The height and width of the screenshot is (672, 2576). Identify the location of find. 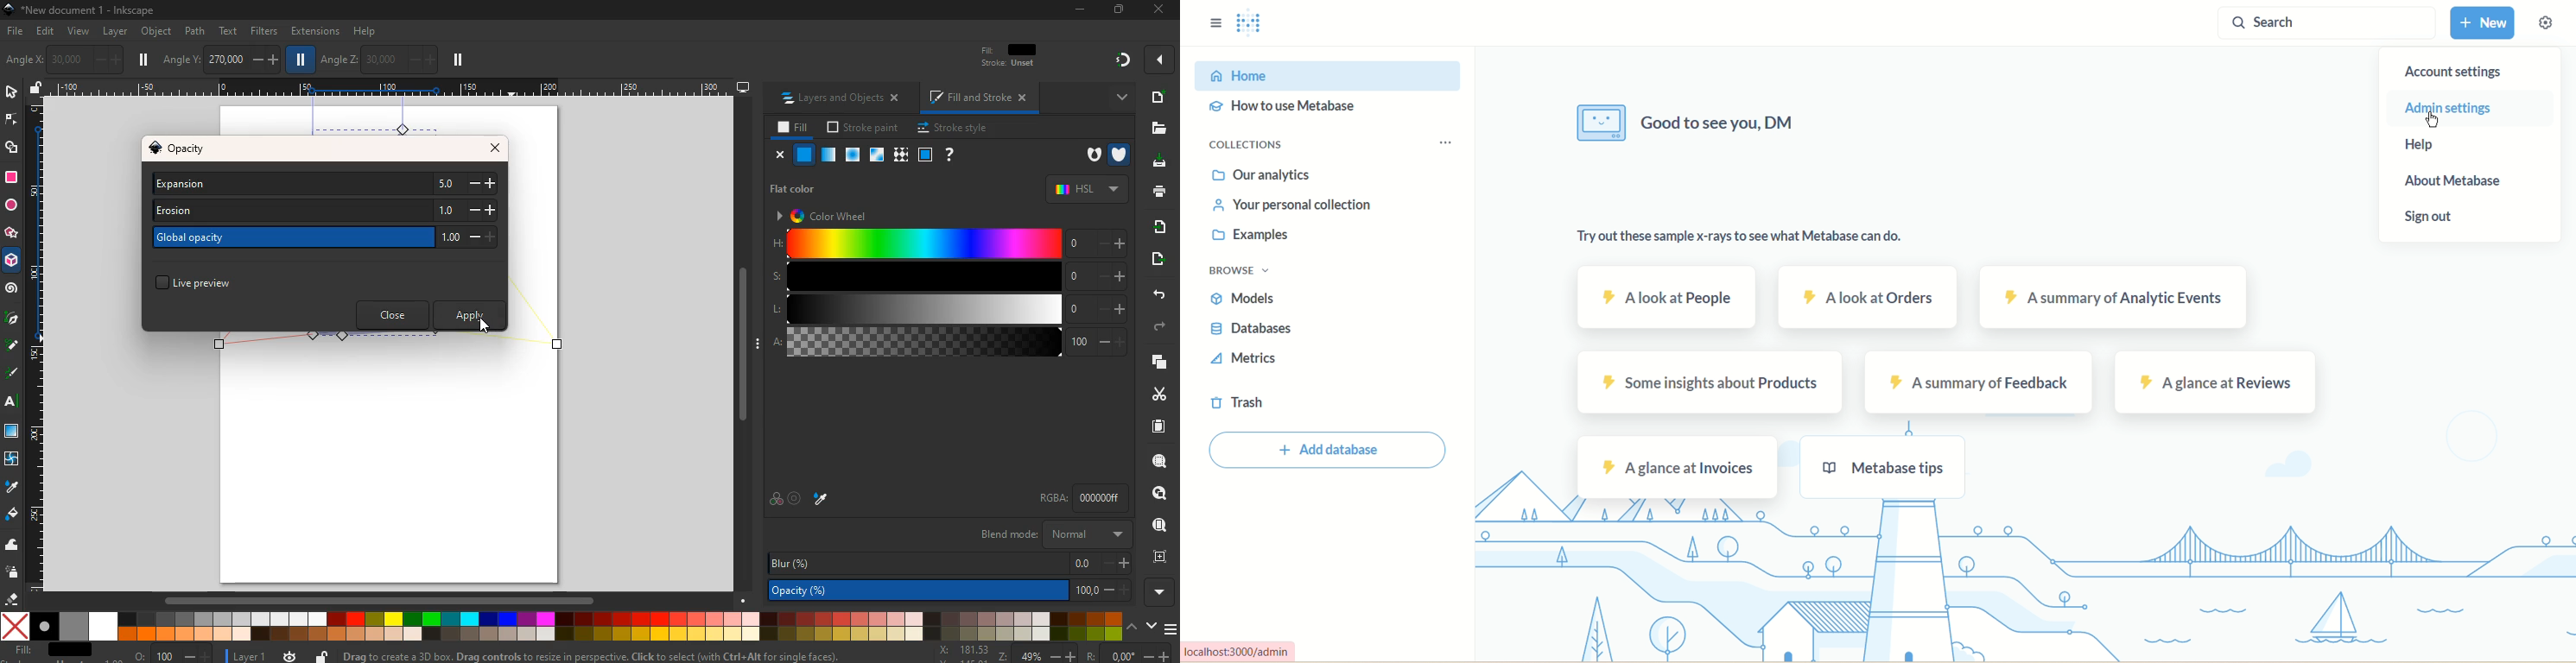
(1160, 493).